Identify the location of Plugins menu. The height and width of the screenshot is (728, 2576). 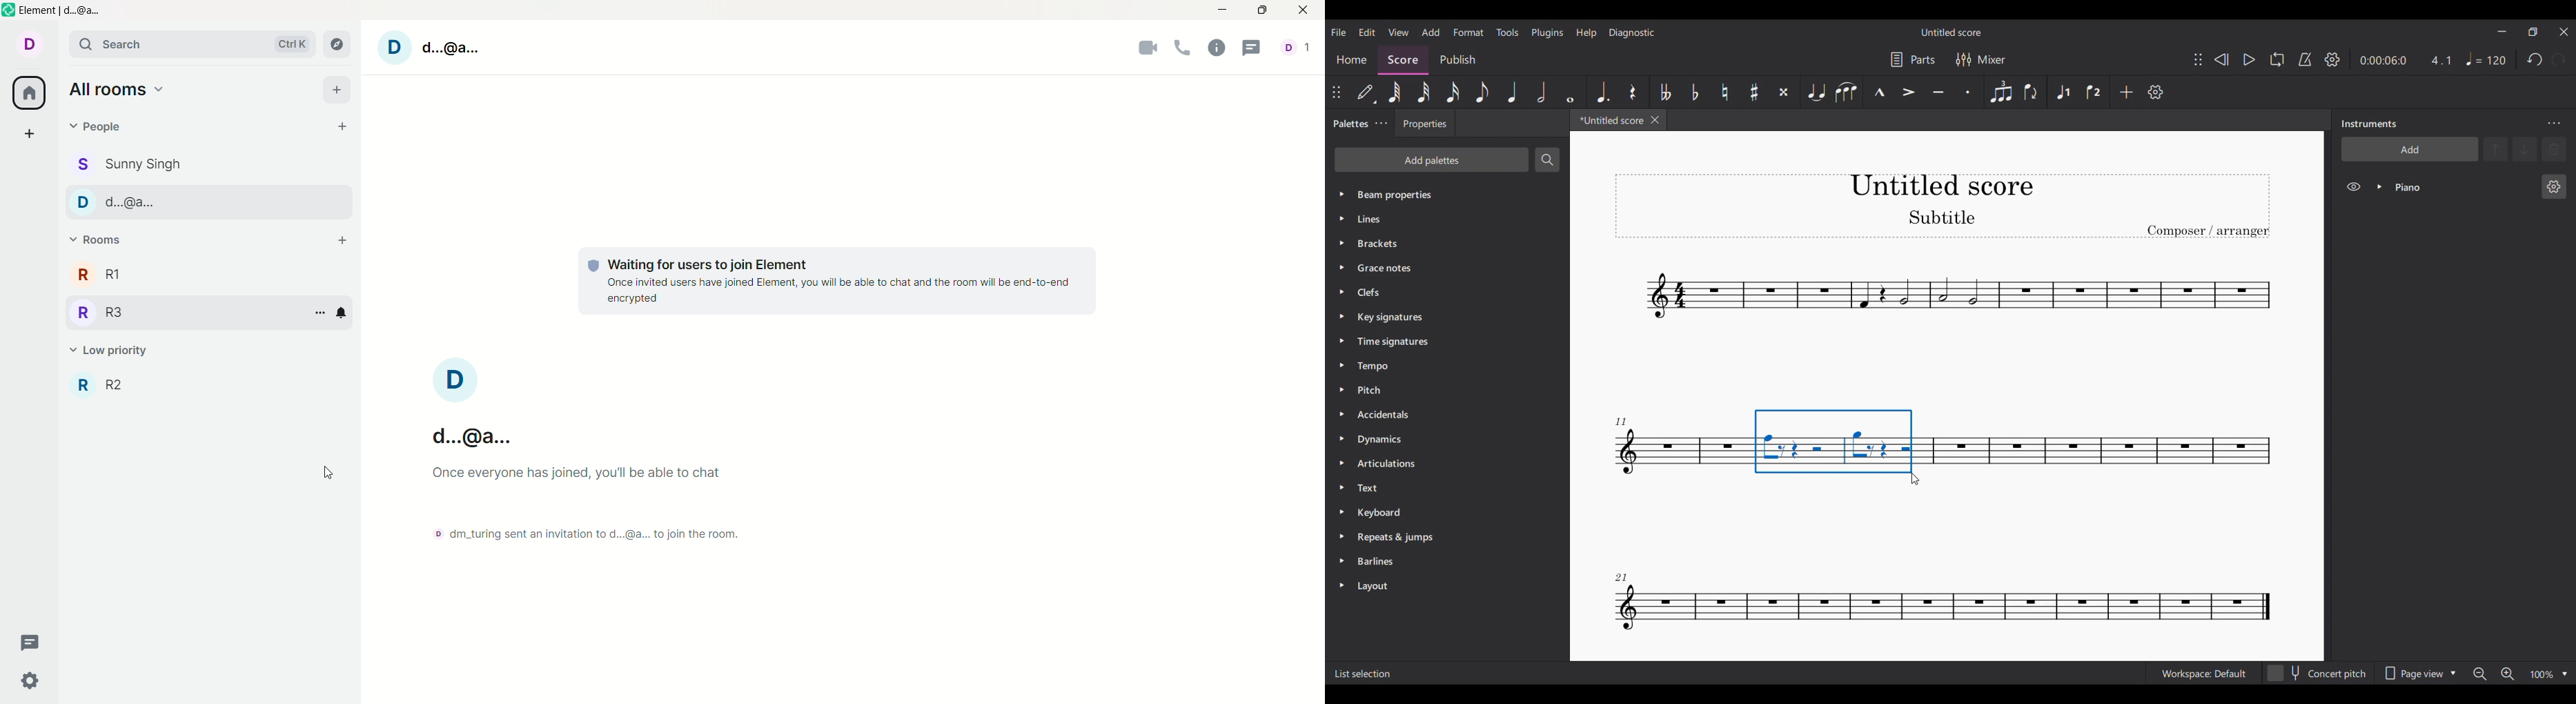
(1547, 33).